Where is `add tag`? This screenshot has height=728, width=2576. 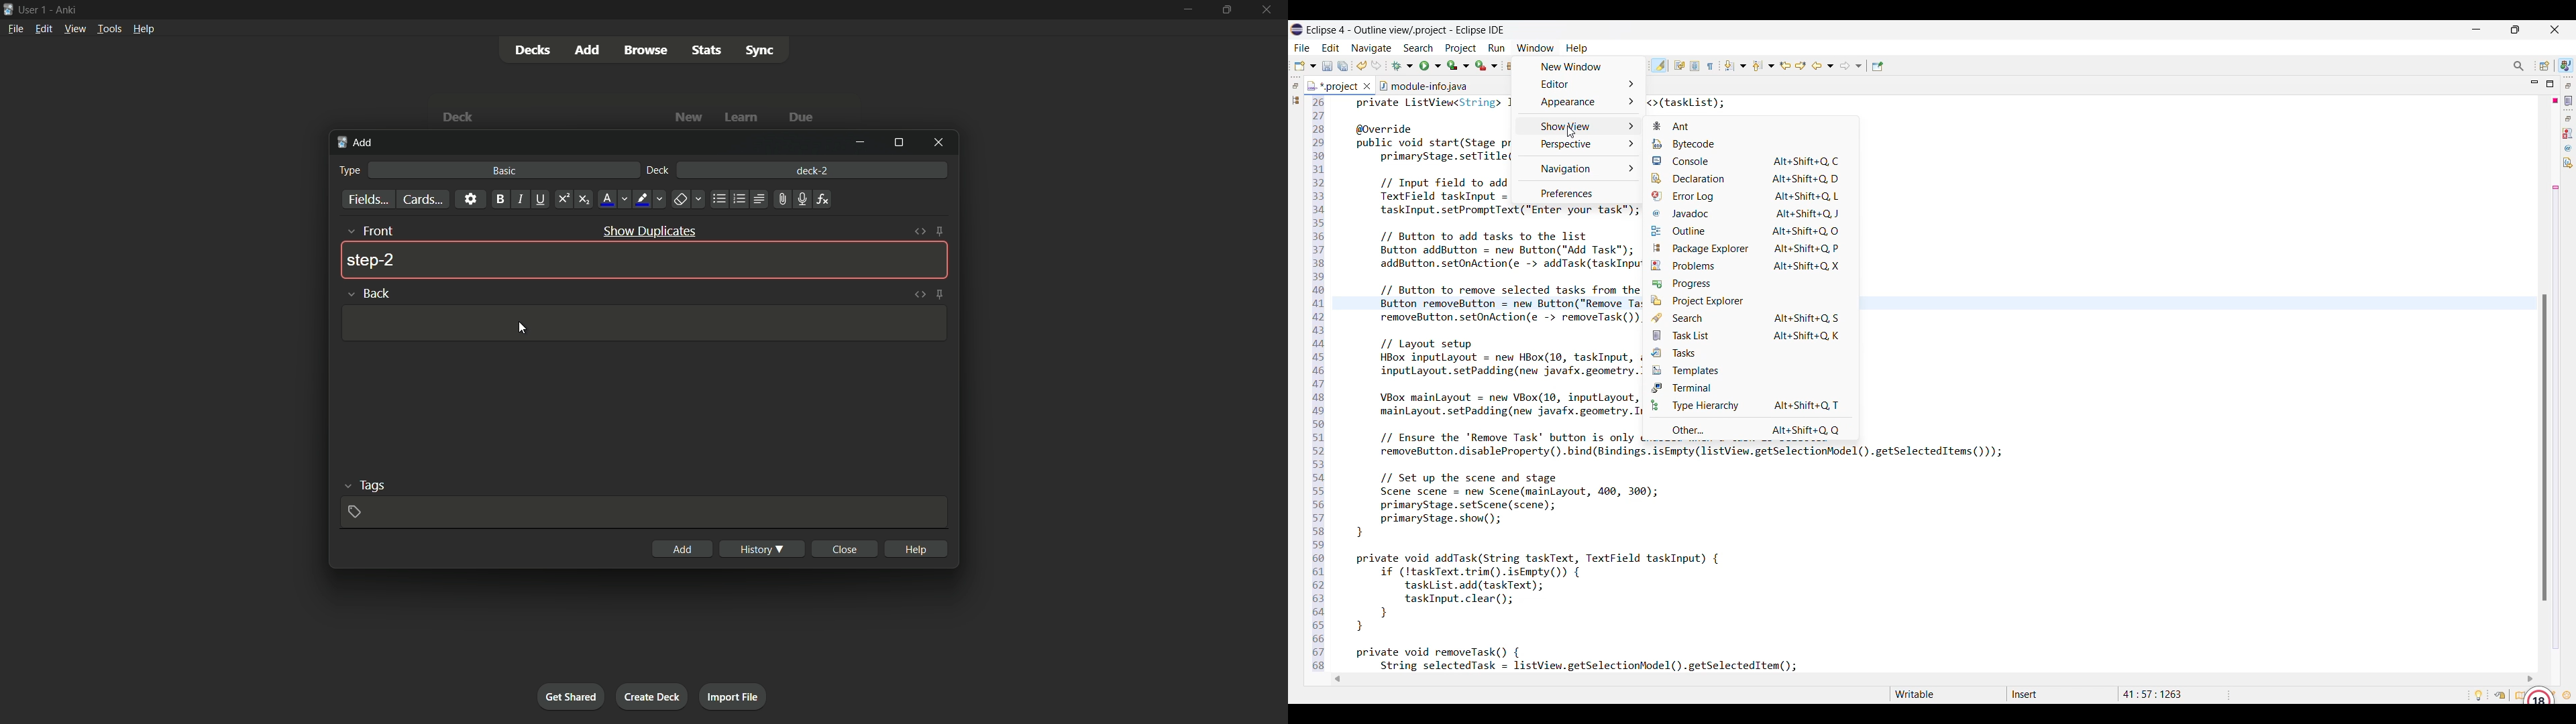 add tag is located at coordinates (357, 512).